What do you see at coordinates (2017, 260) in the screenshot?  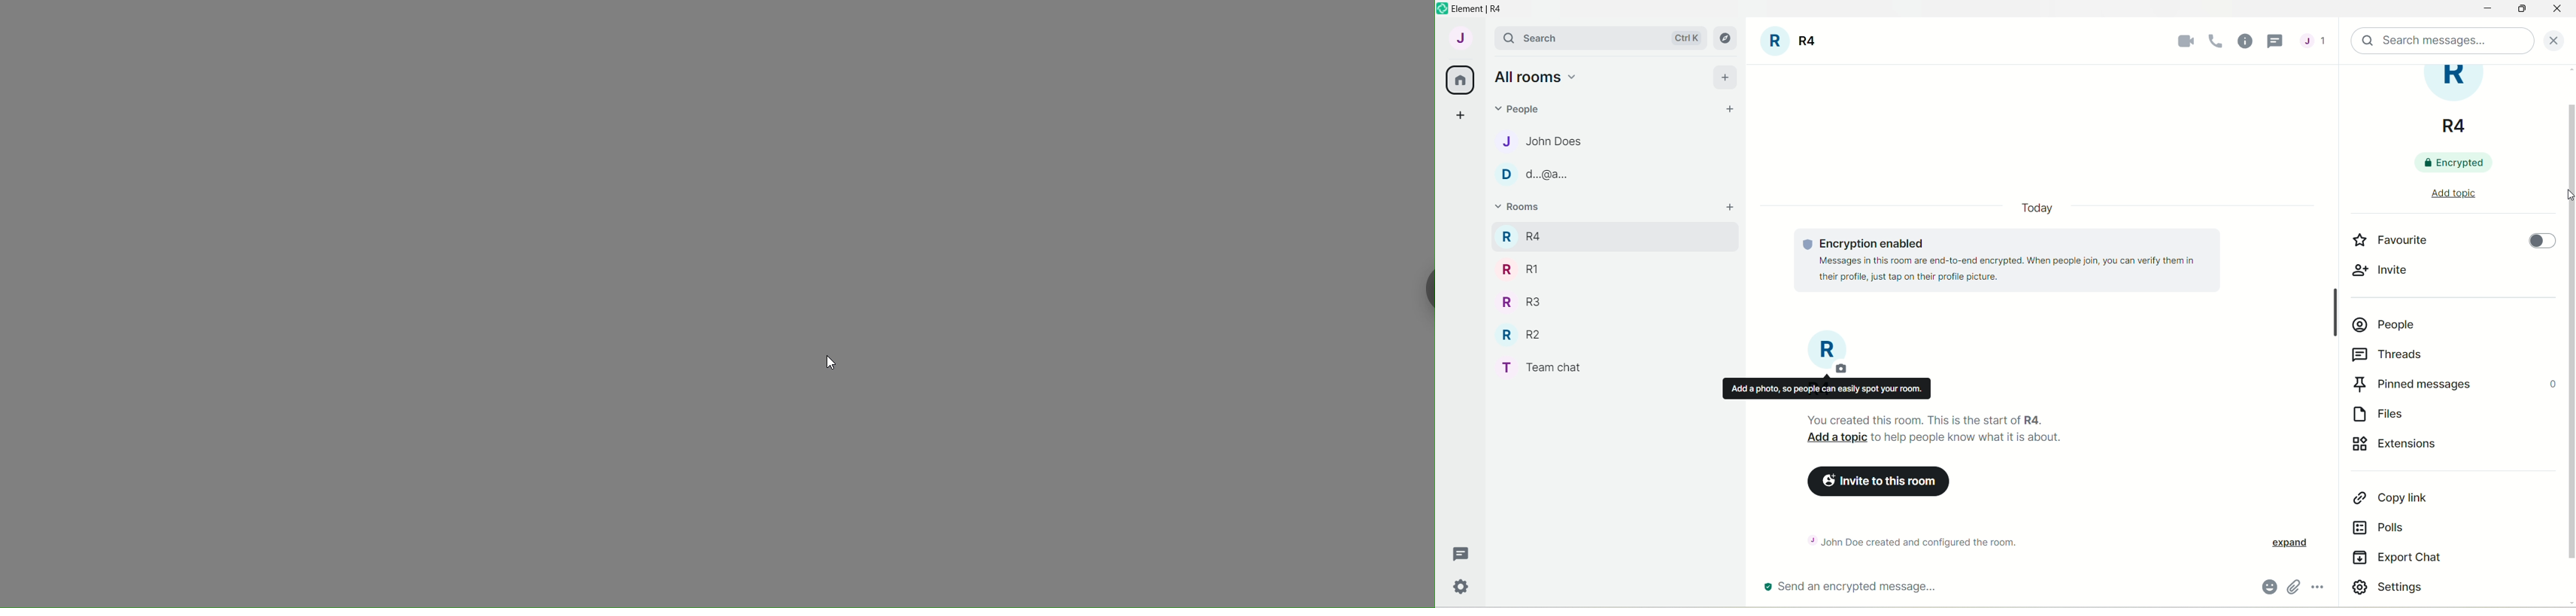 I see `© Encryption enabled
Messages in this room are end-to-end encrypted. When people join, you can verify them in their
profile, just tap on their profile picture.` at bounding box center [2017, 260].